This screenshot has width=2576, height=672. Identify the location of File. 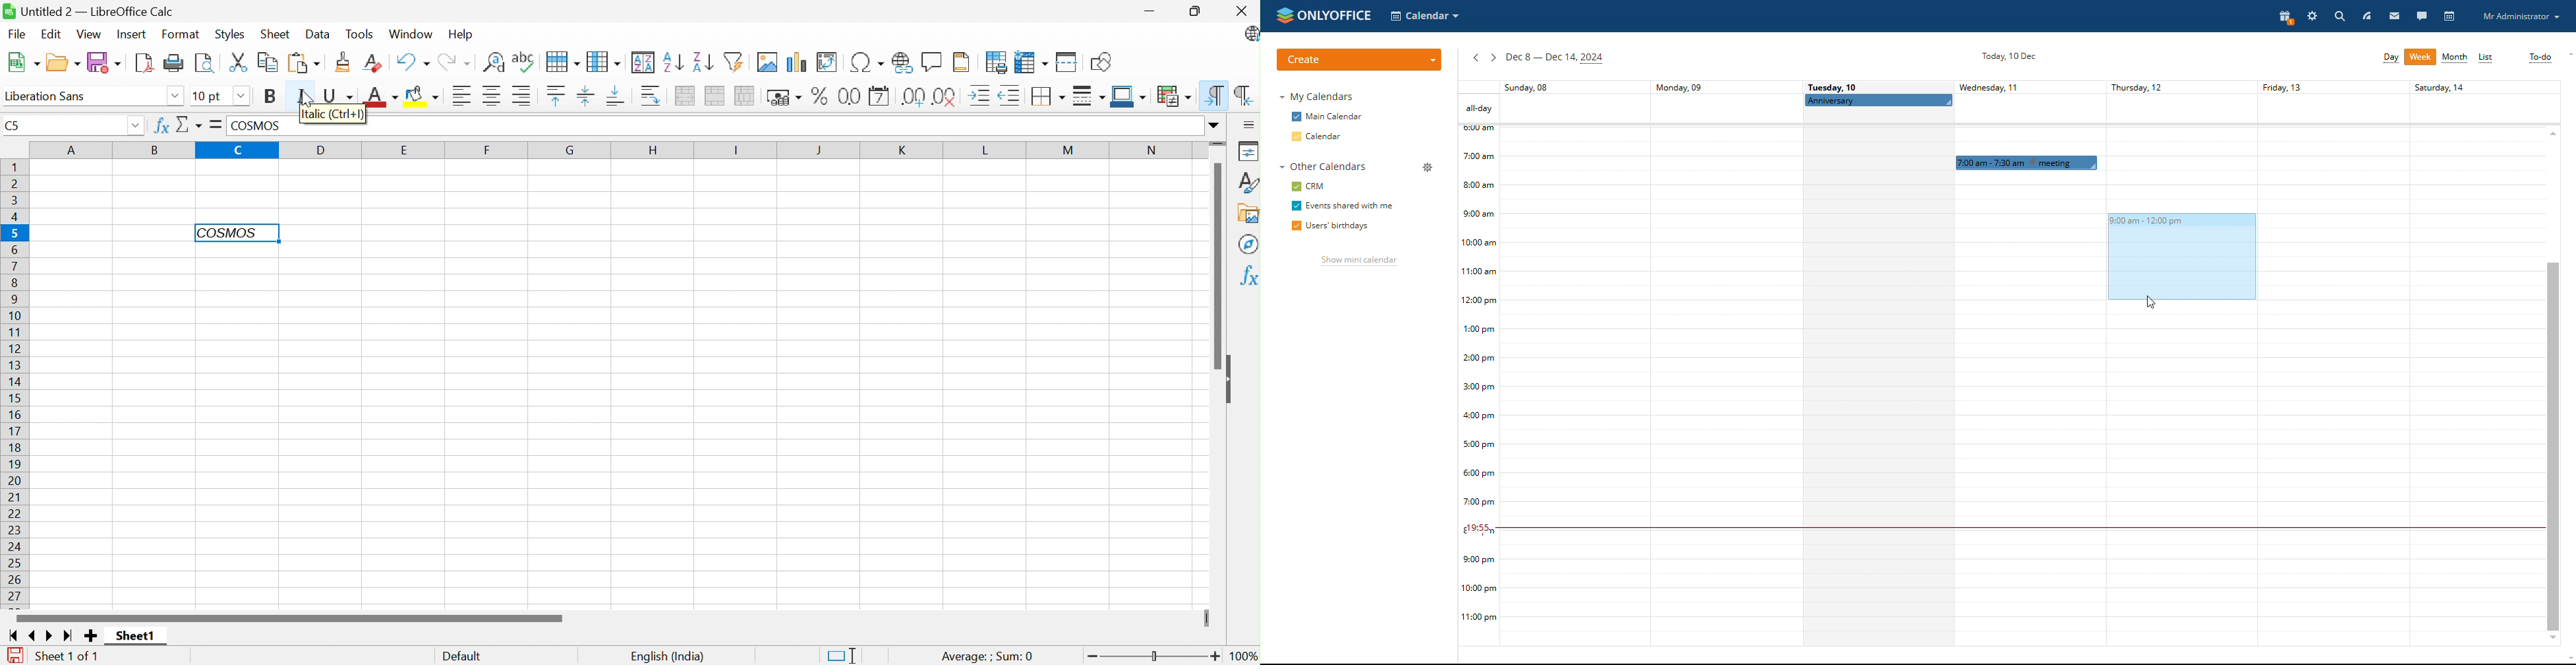
(16, 35).